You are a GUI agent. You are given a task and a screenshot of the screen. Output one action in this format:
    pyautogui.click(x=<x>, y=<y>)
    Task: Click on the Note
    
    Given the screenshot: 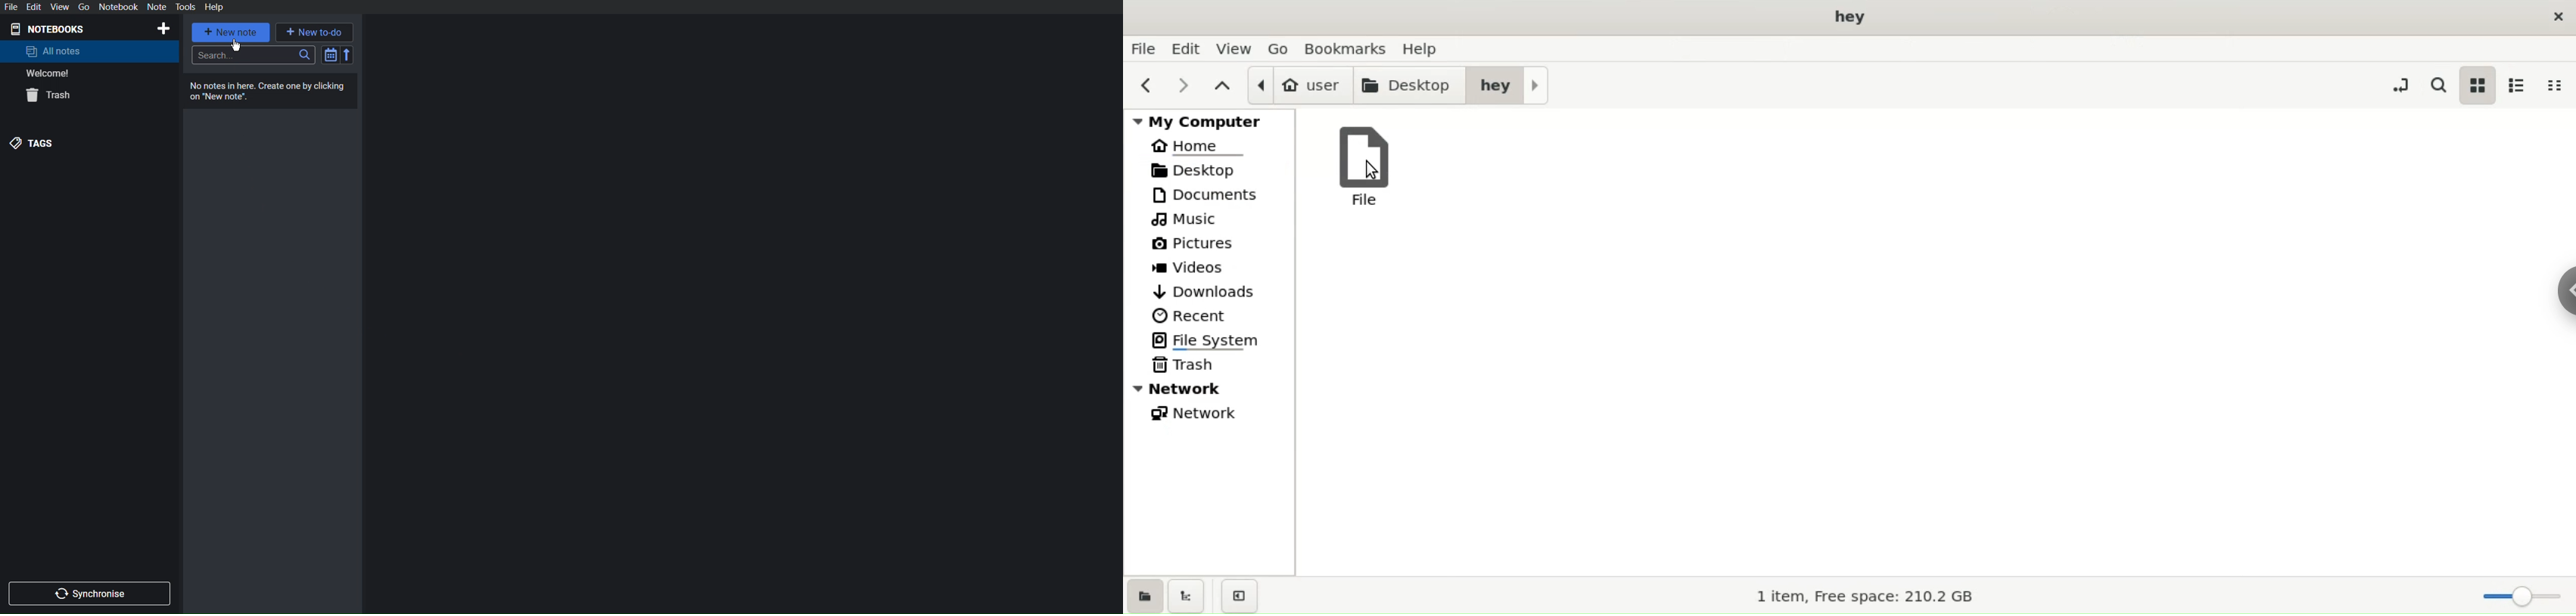 What is the action you would take?
    pyautogui.click(x=156, y=7)
    